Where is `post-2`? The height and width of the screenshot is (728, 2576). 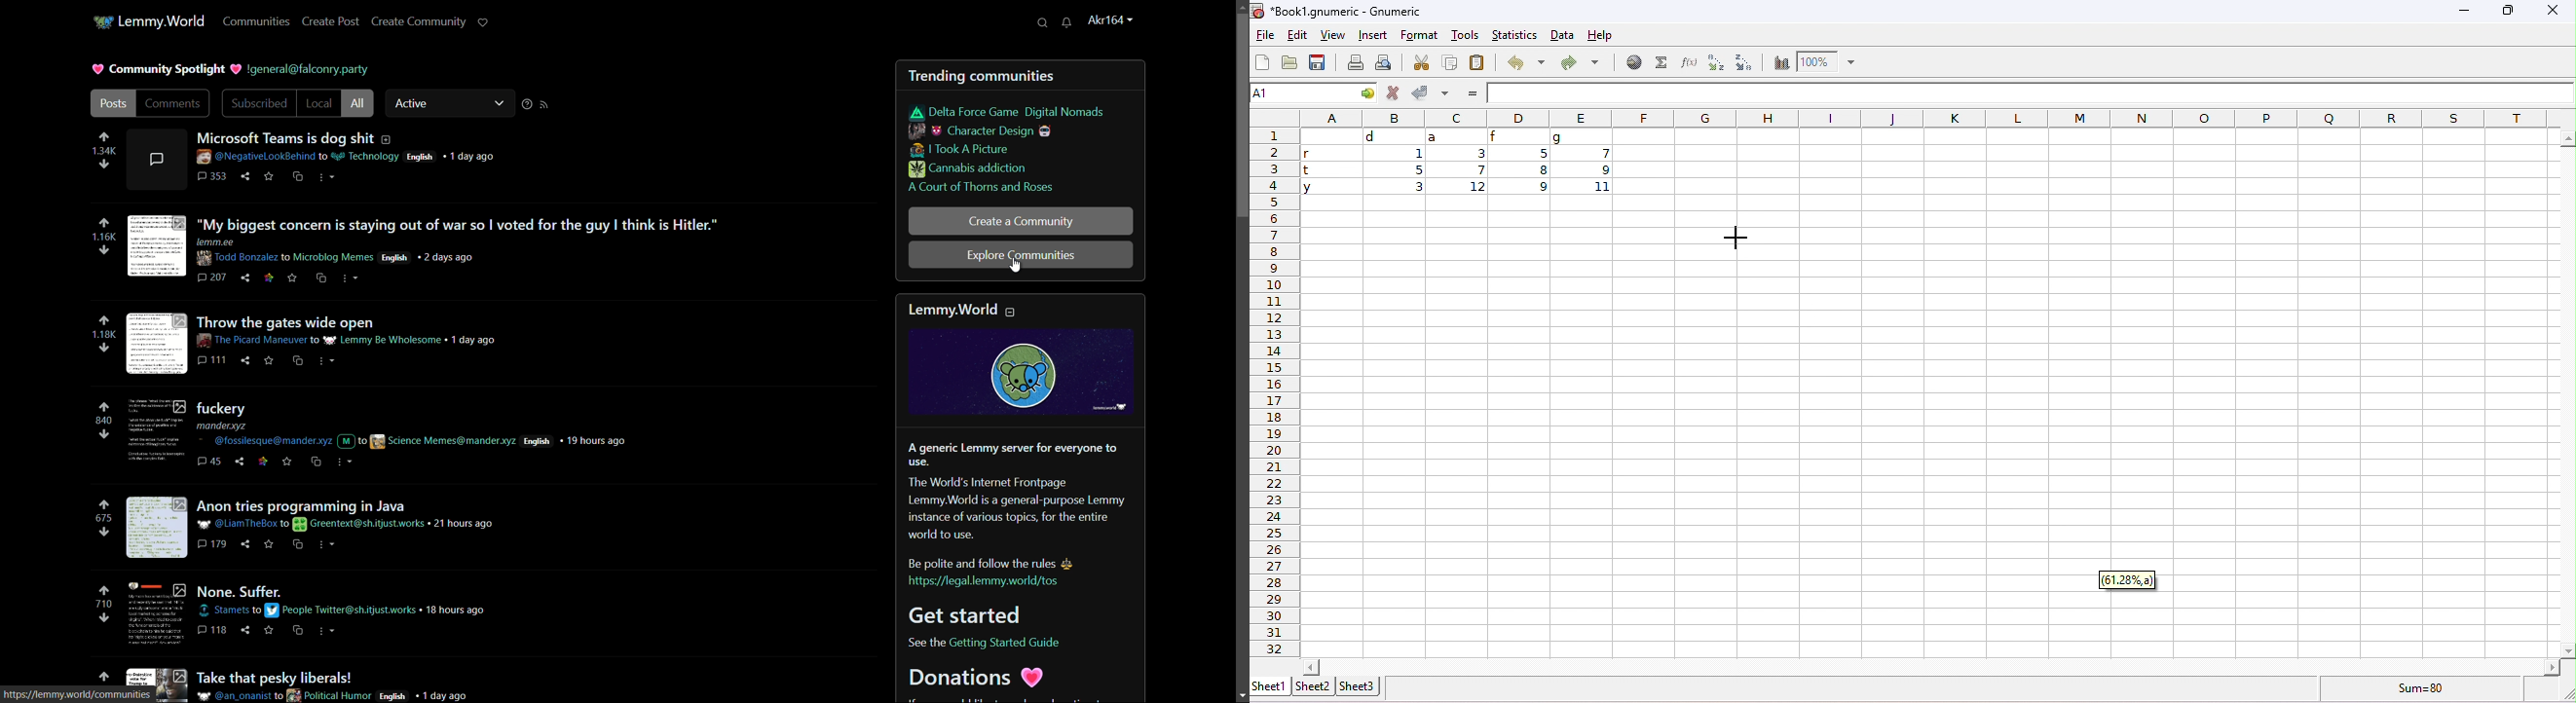 post-2 is located at coordinates (456, 223).